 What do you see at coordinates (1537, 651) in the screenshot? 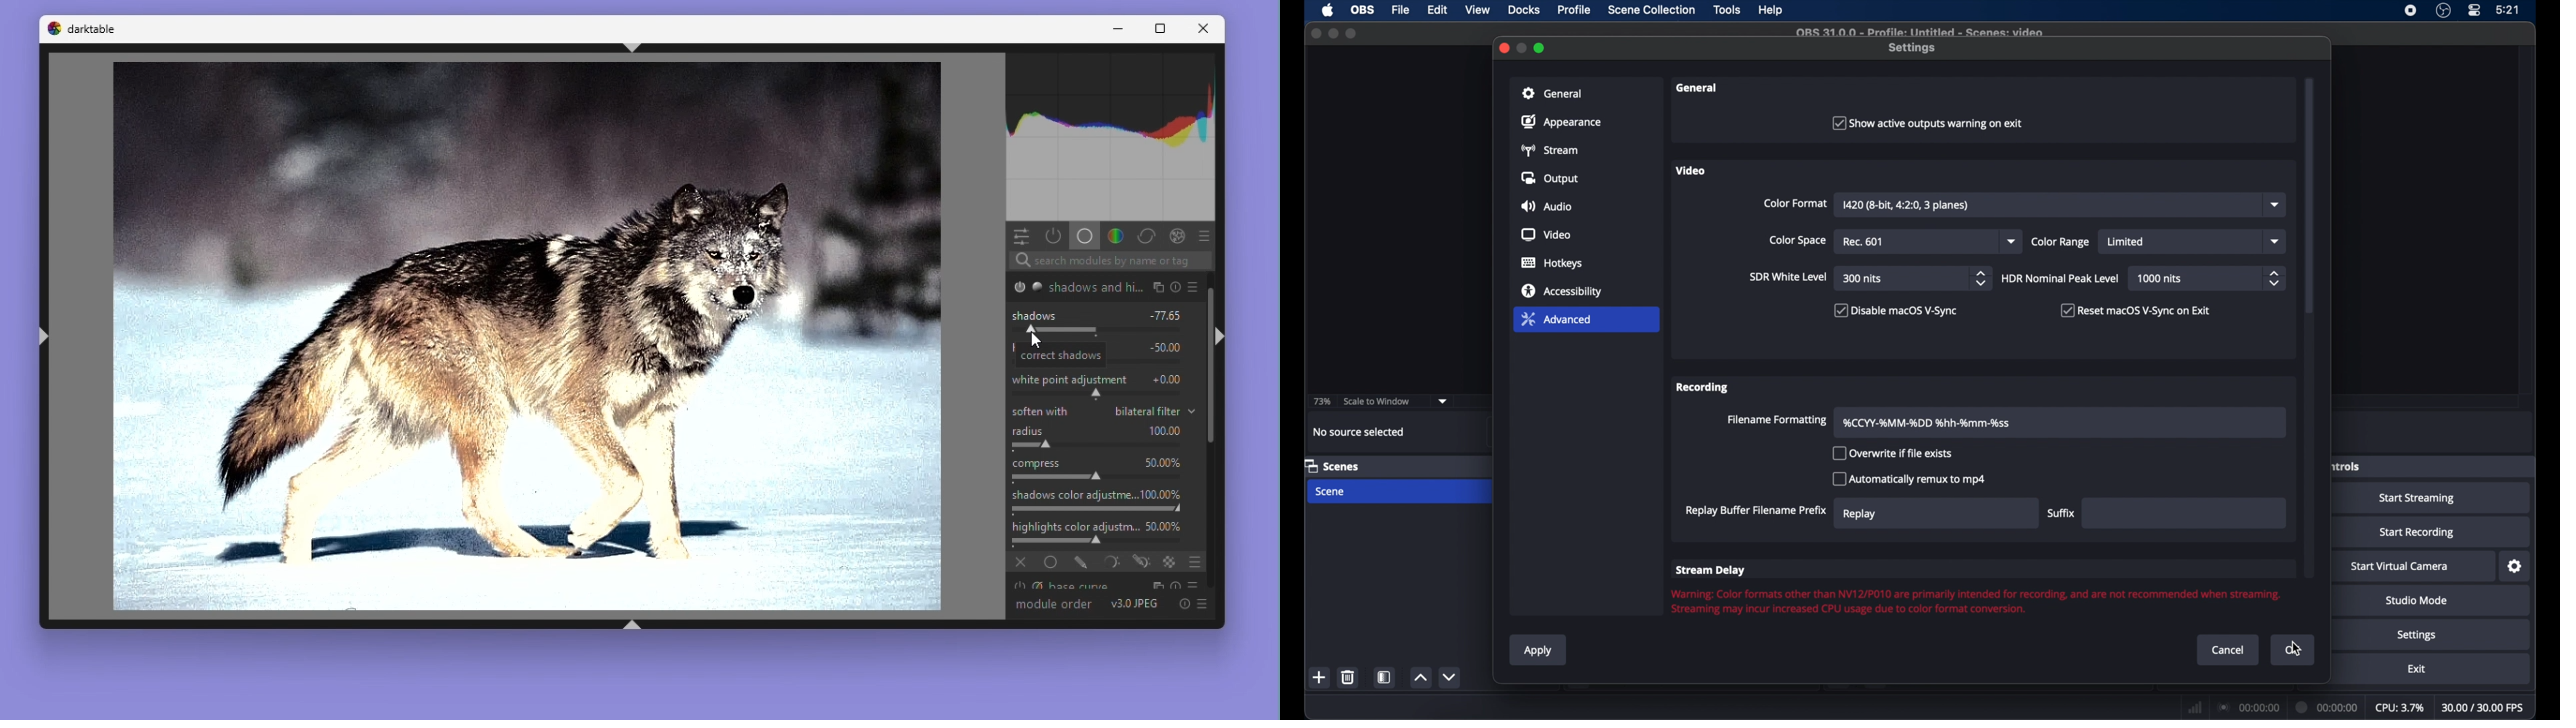
I see `apply` at bounding box center [1537, 651].